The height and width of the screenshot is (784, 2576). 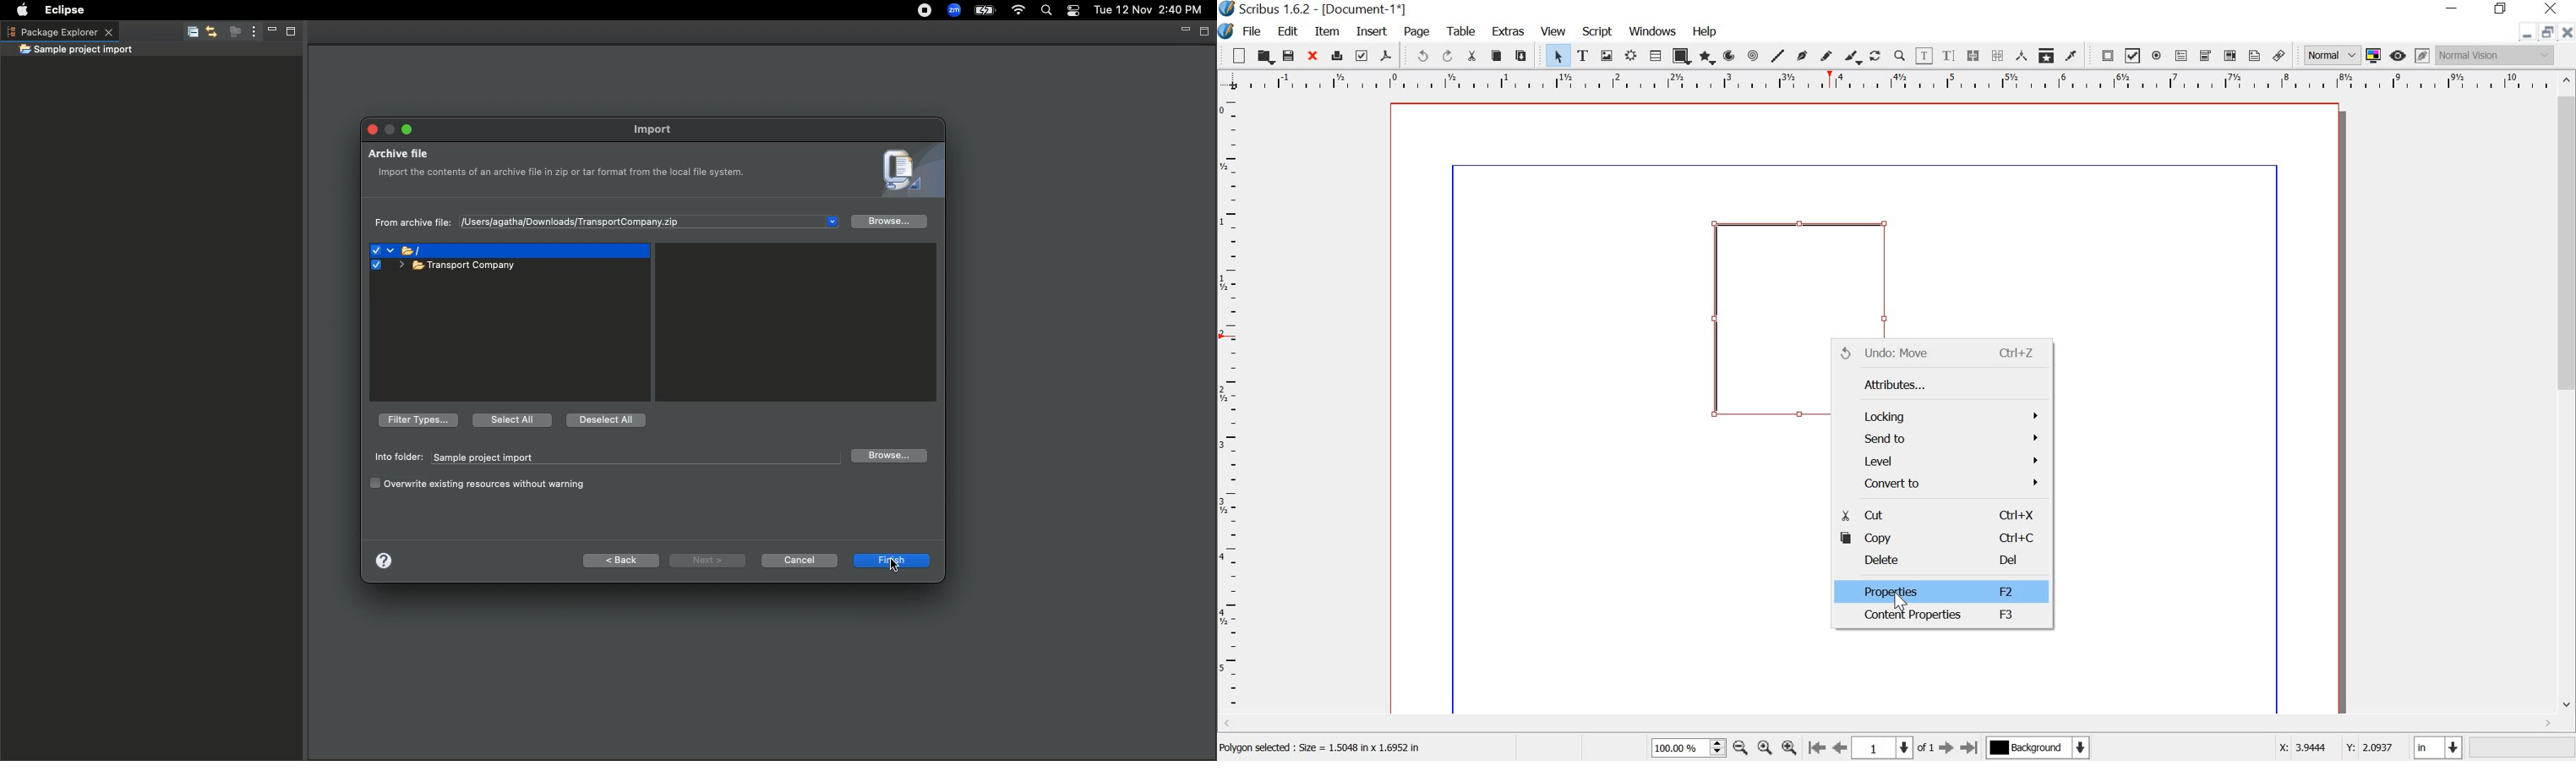 What do you see at coordinates (1942, 417) in the screenshot?
I see `locking` at bounding box center [1942, 417].